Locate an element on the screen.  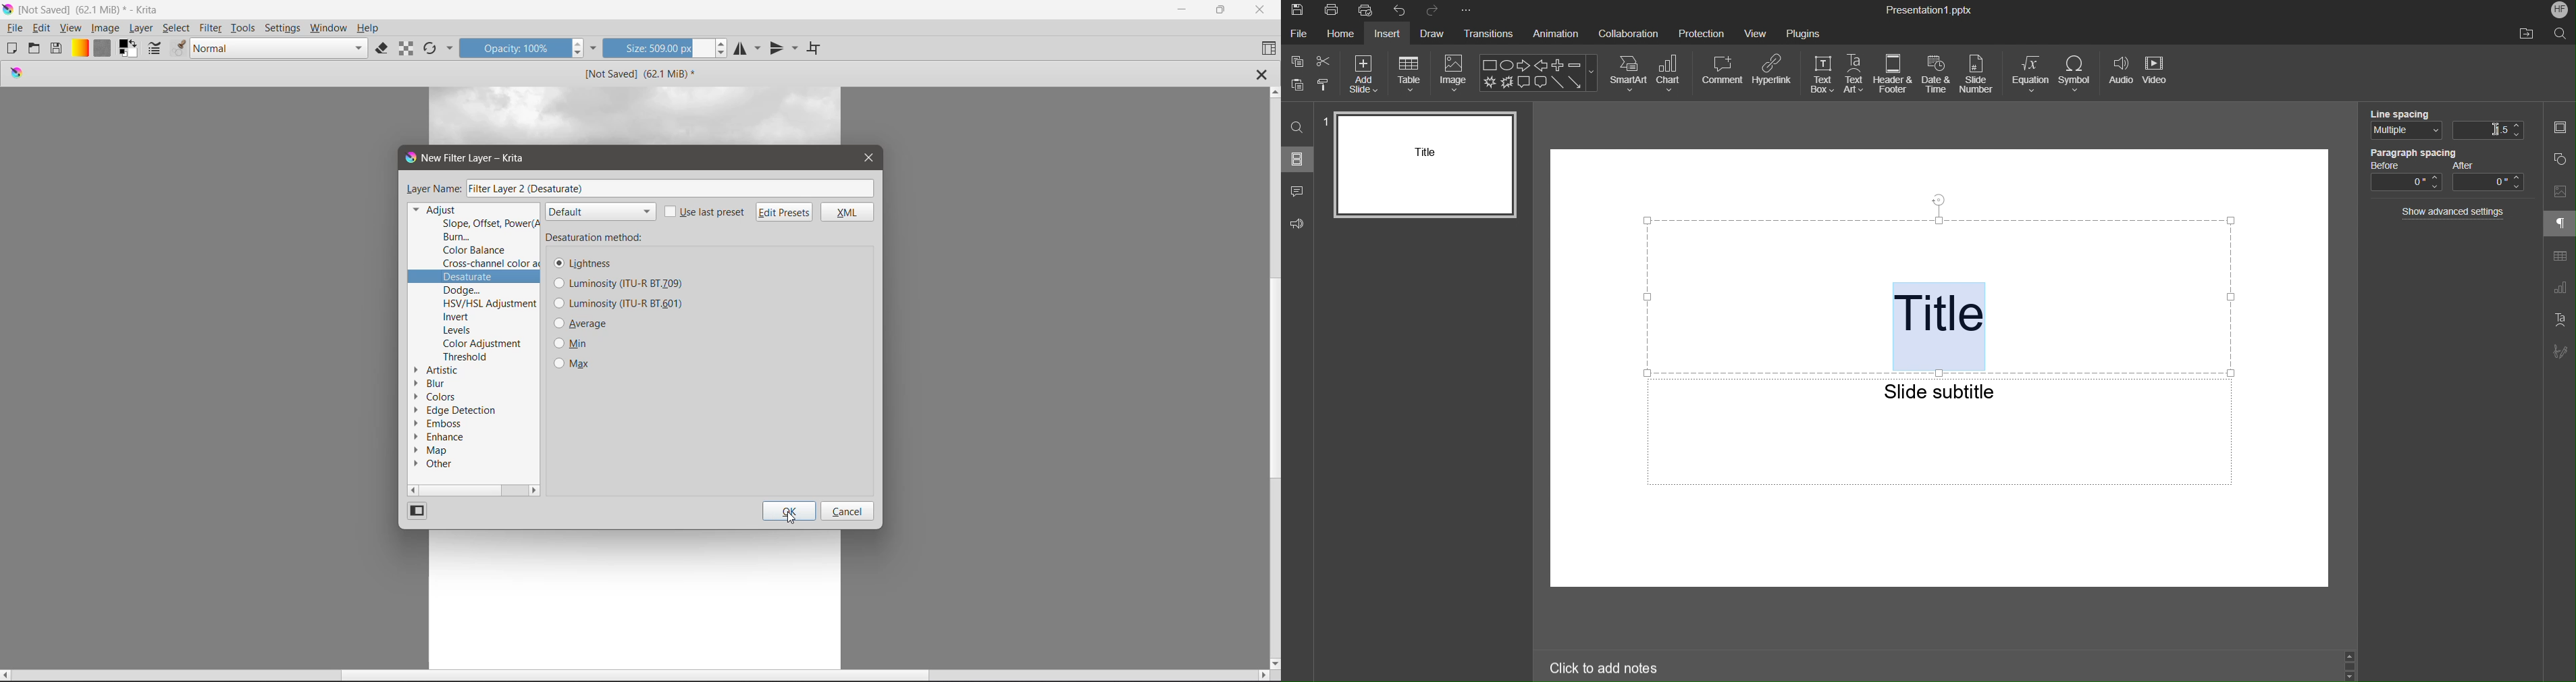
View is located at coordinates (1756, 35).